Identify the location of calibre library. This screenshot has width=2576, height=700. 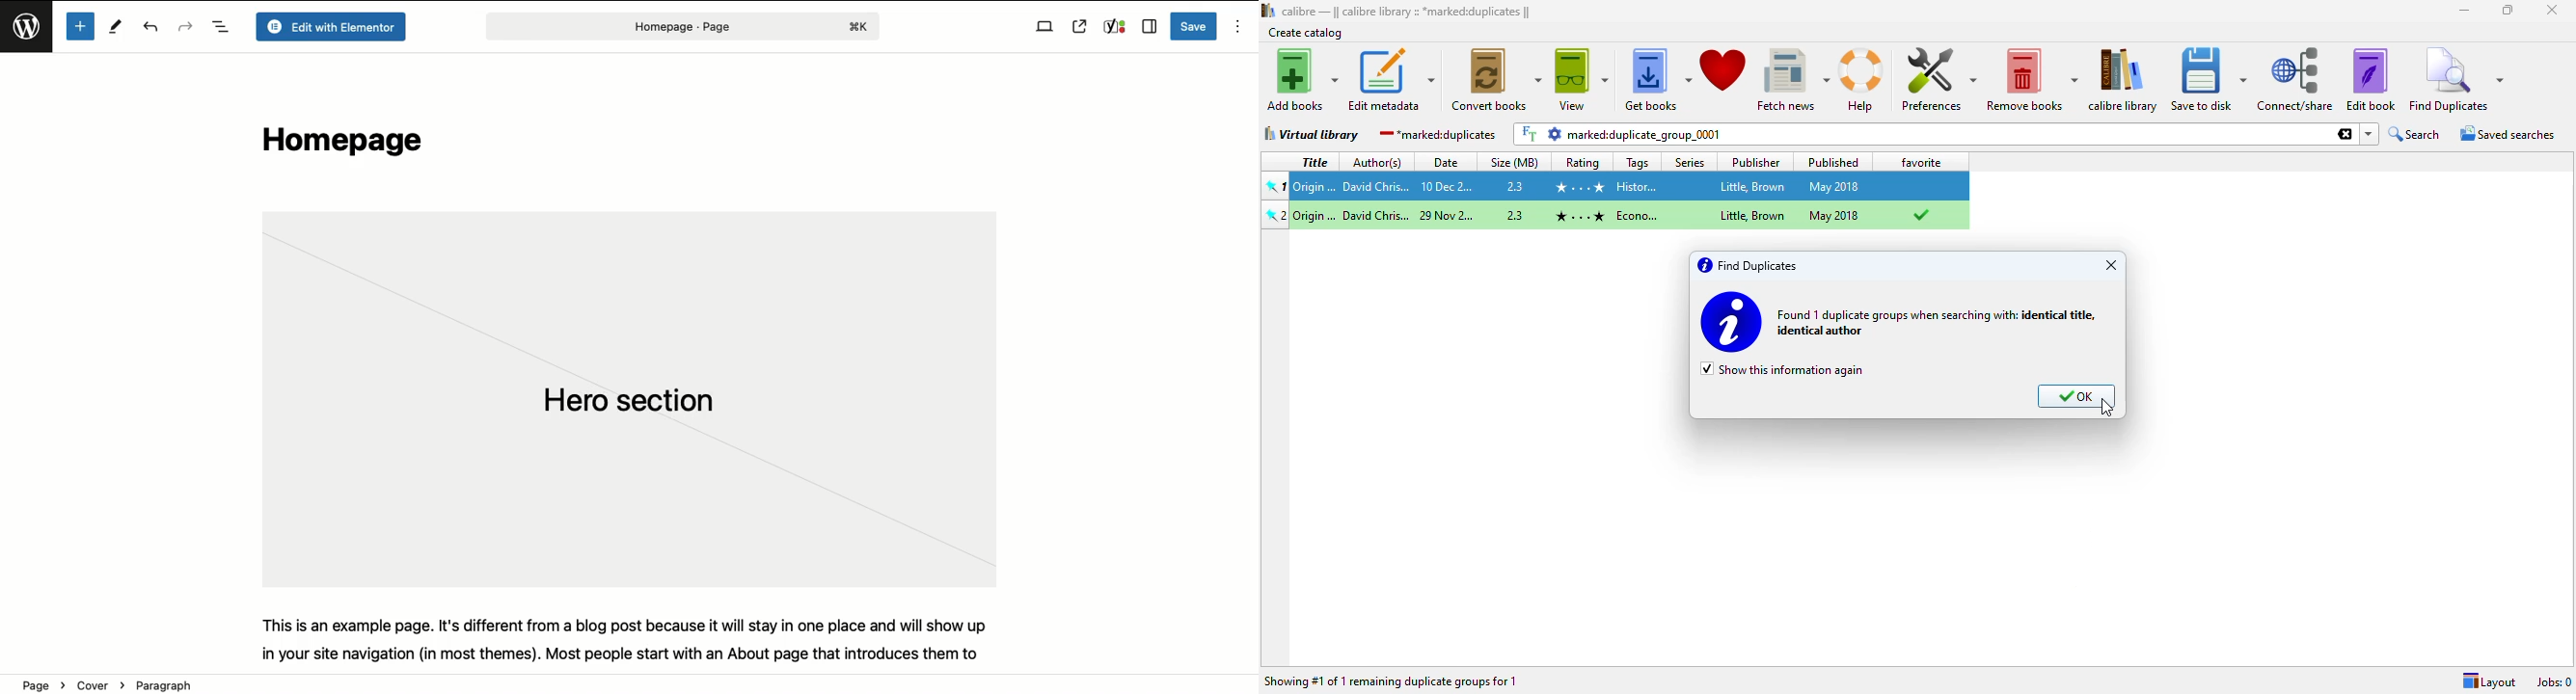
(2125, 80).